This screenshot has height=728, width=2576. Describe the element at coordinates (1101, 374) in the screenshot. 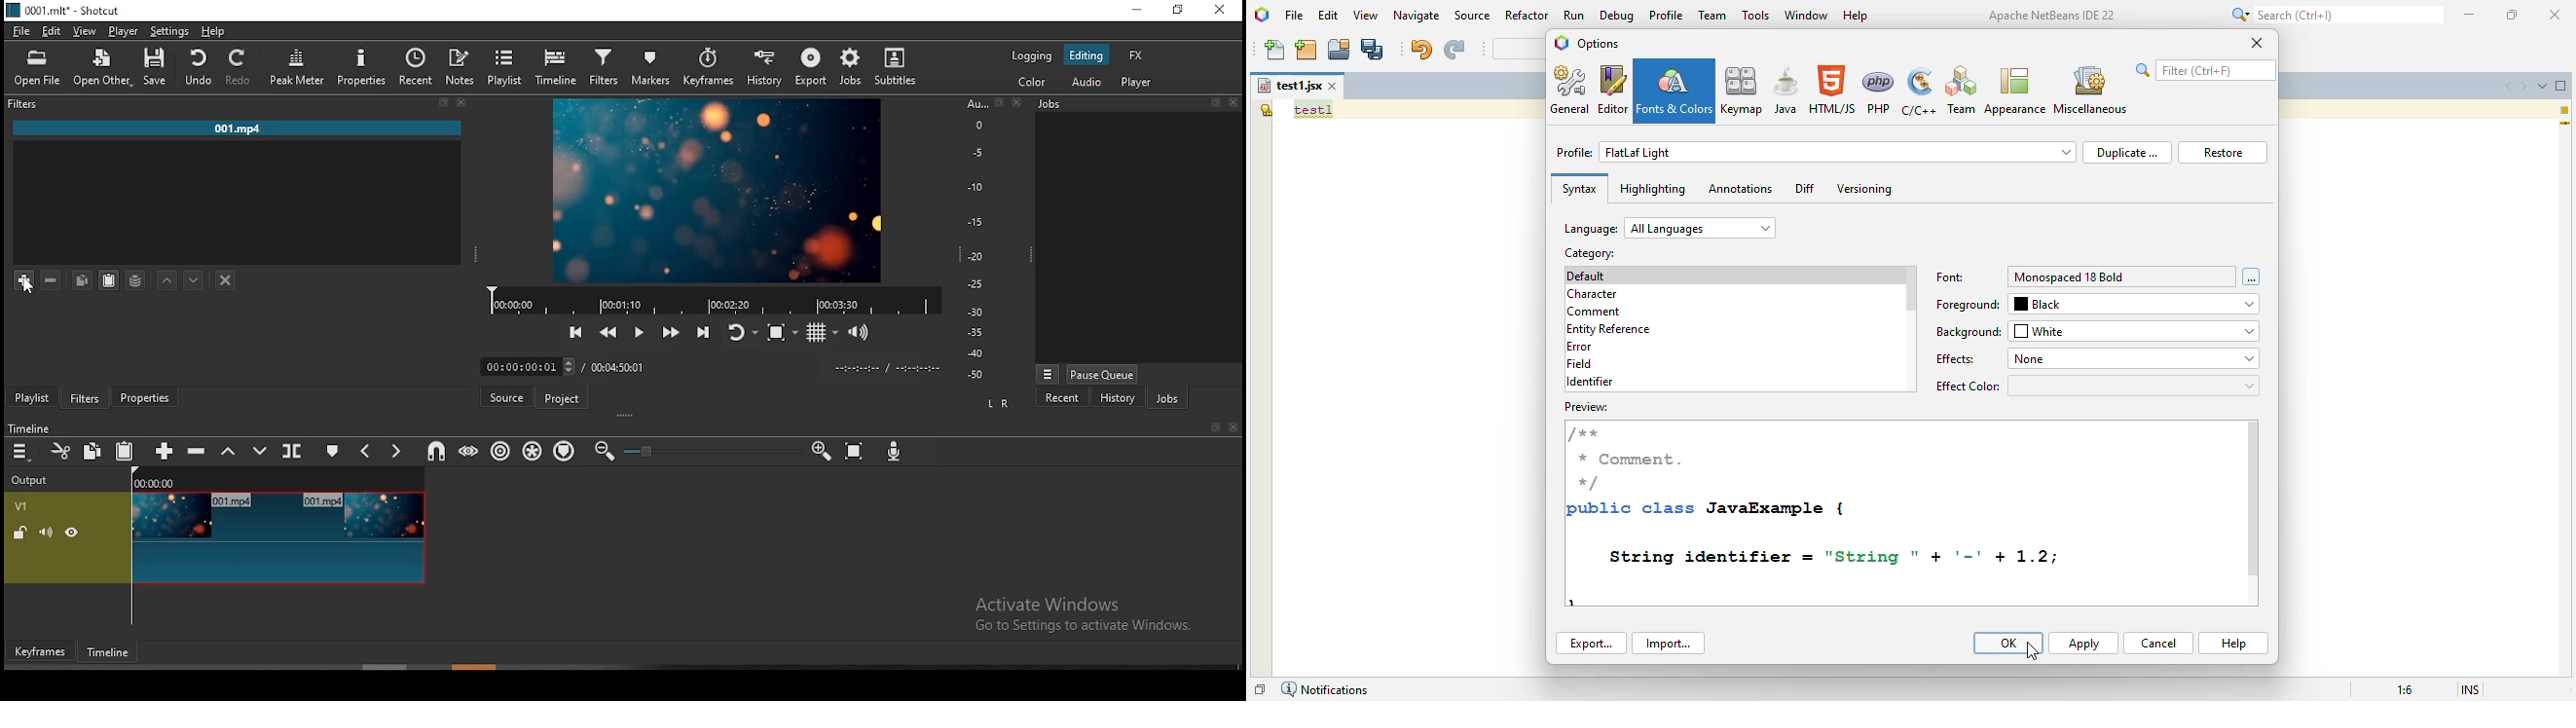

I see `pause queue` at that location.